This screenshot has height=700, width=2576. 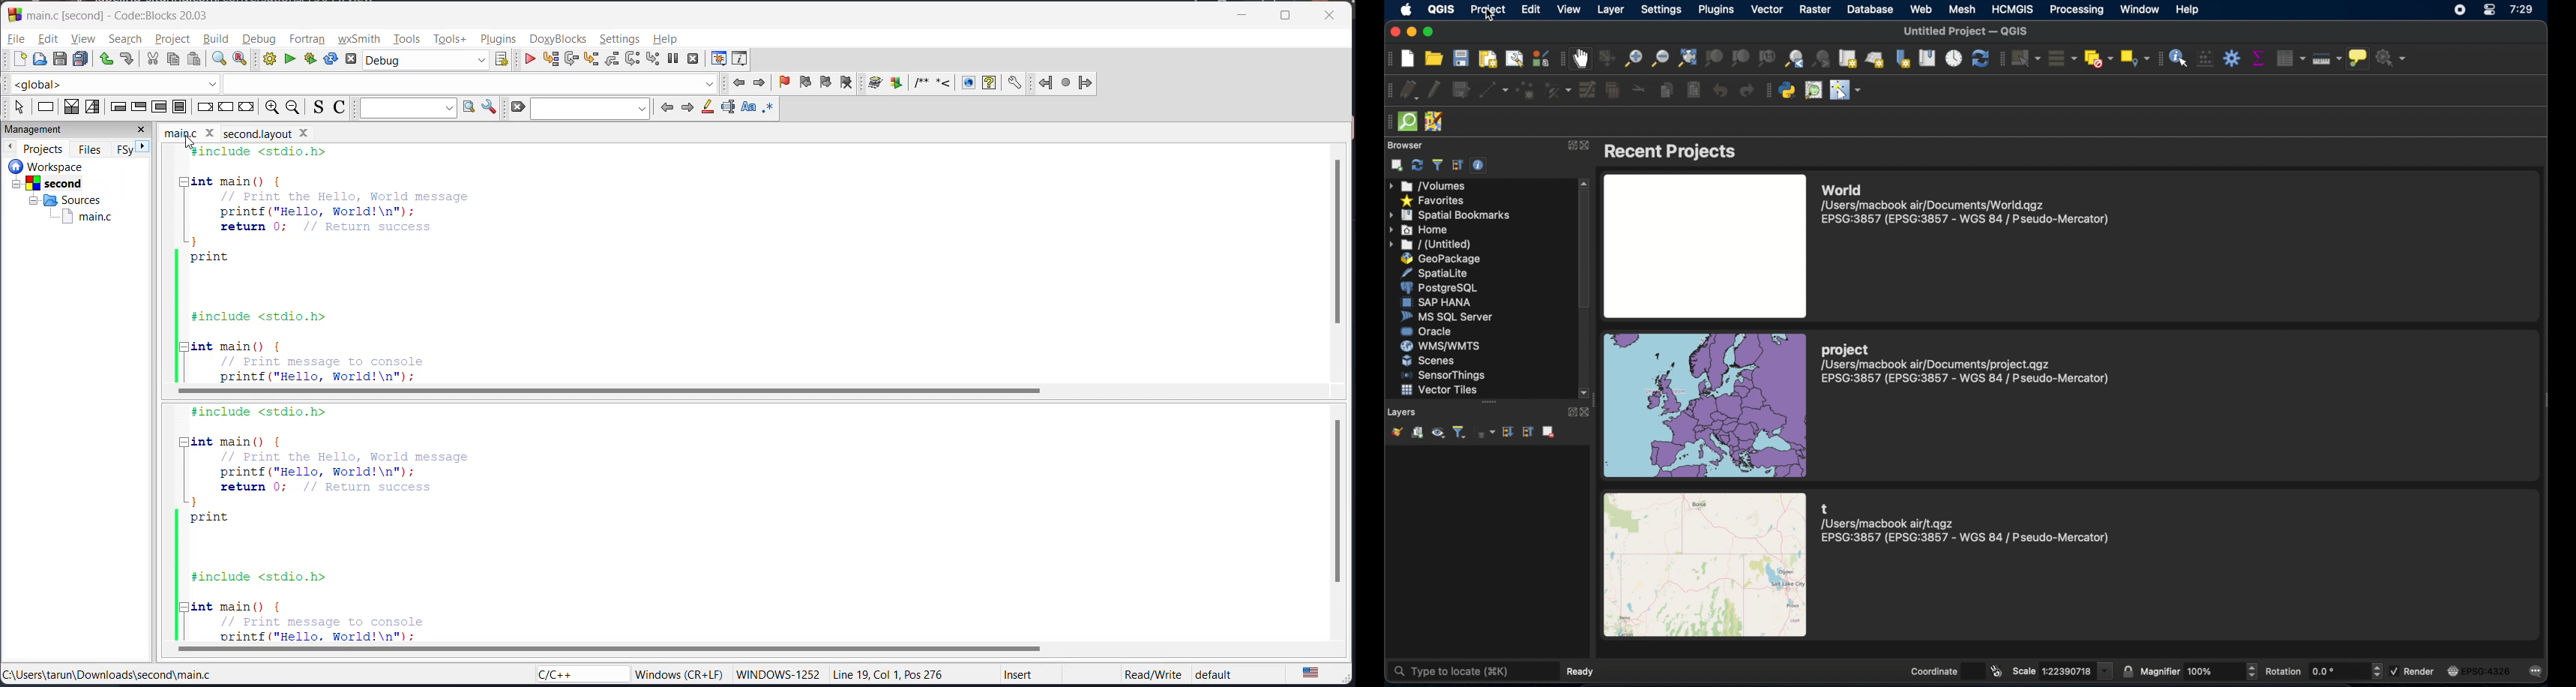 I want to click on FSy, so click(x=124, y=149).